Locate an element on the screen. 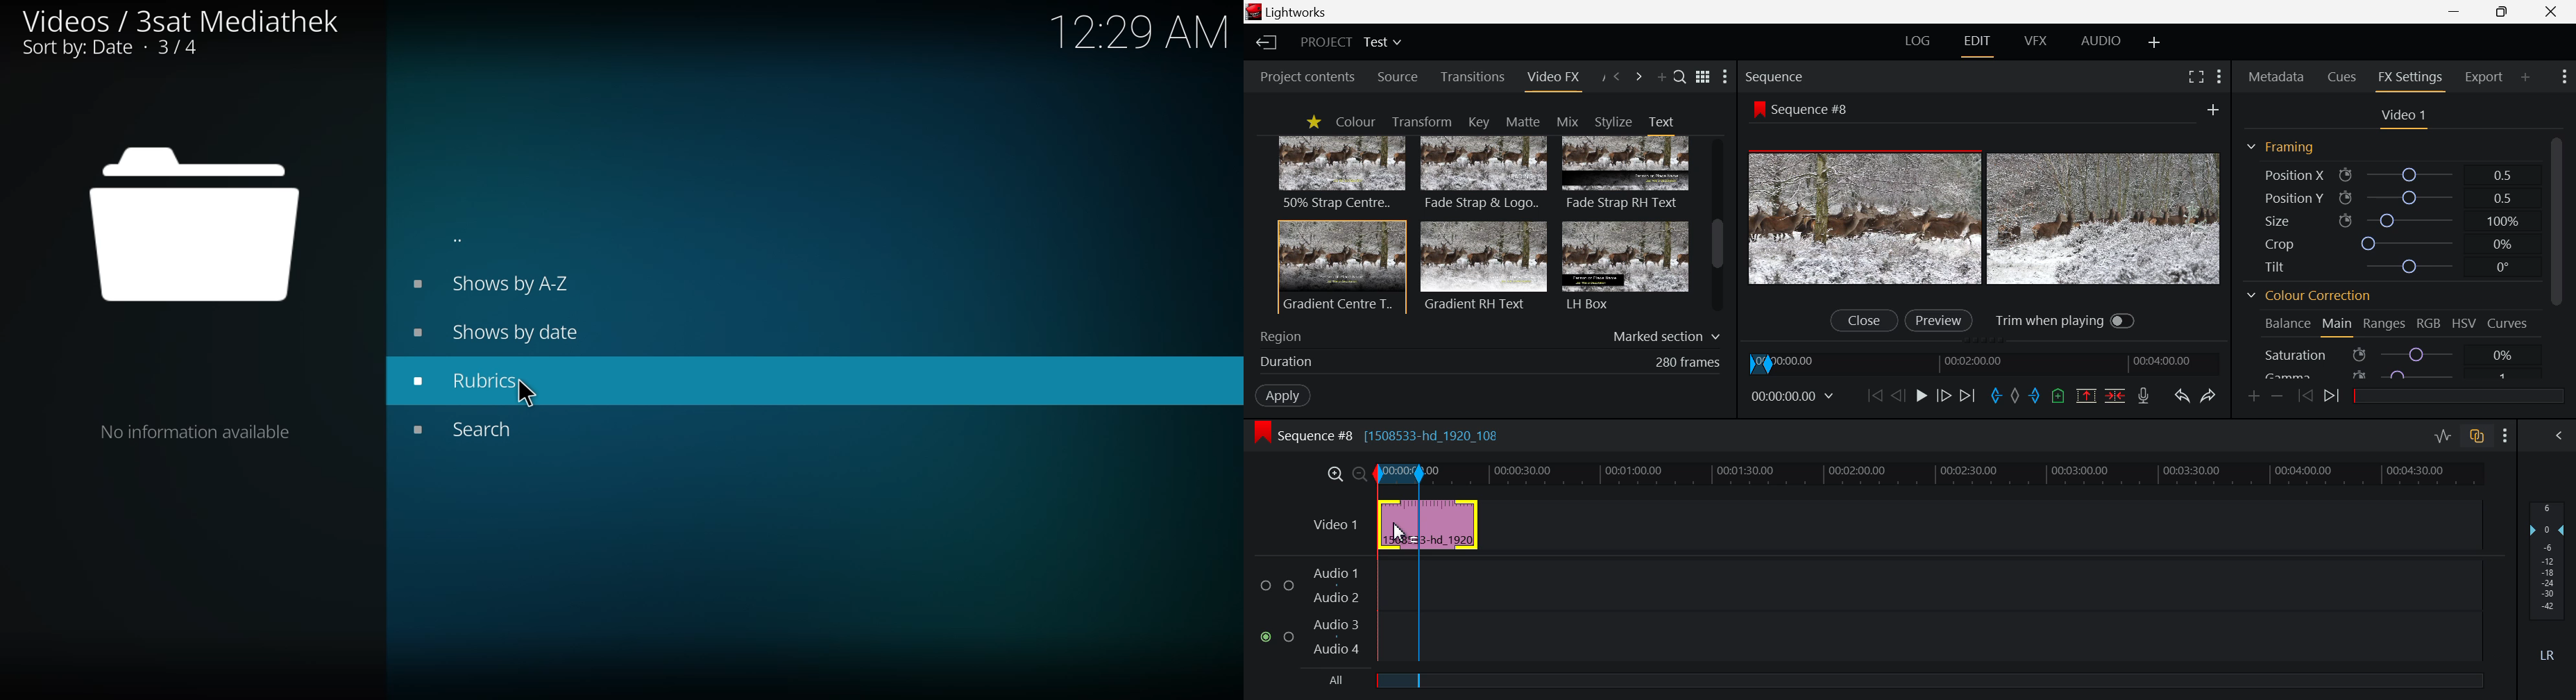 This screenshot has height=700, width=2576. back is located at coordinates (459, 240).